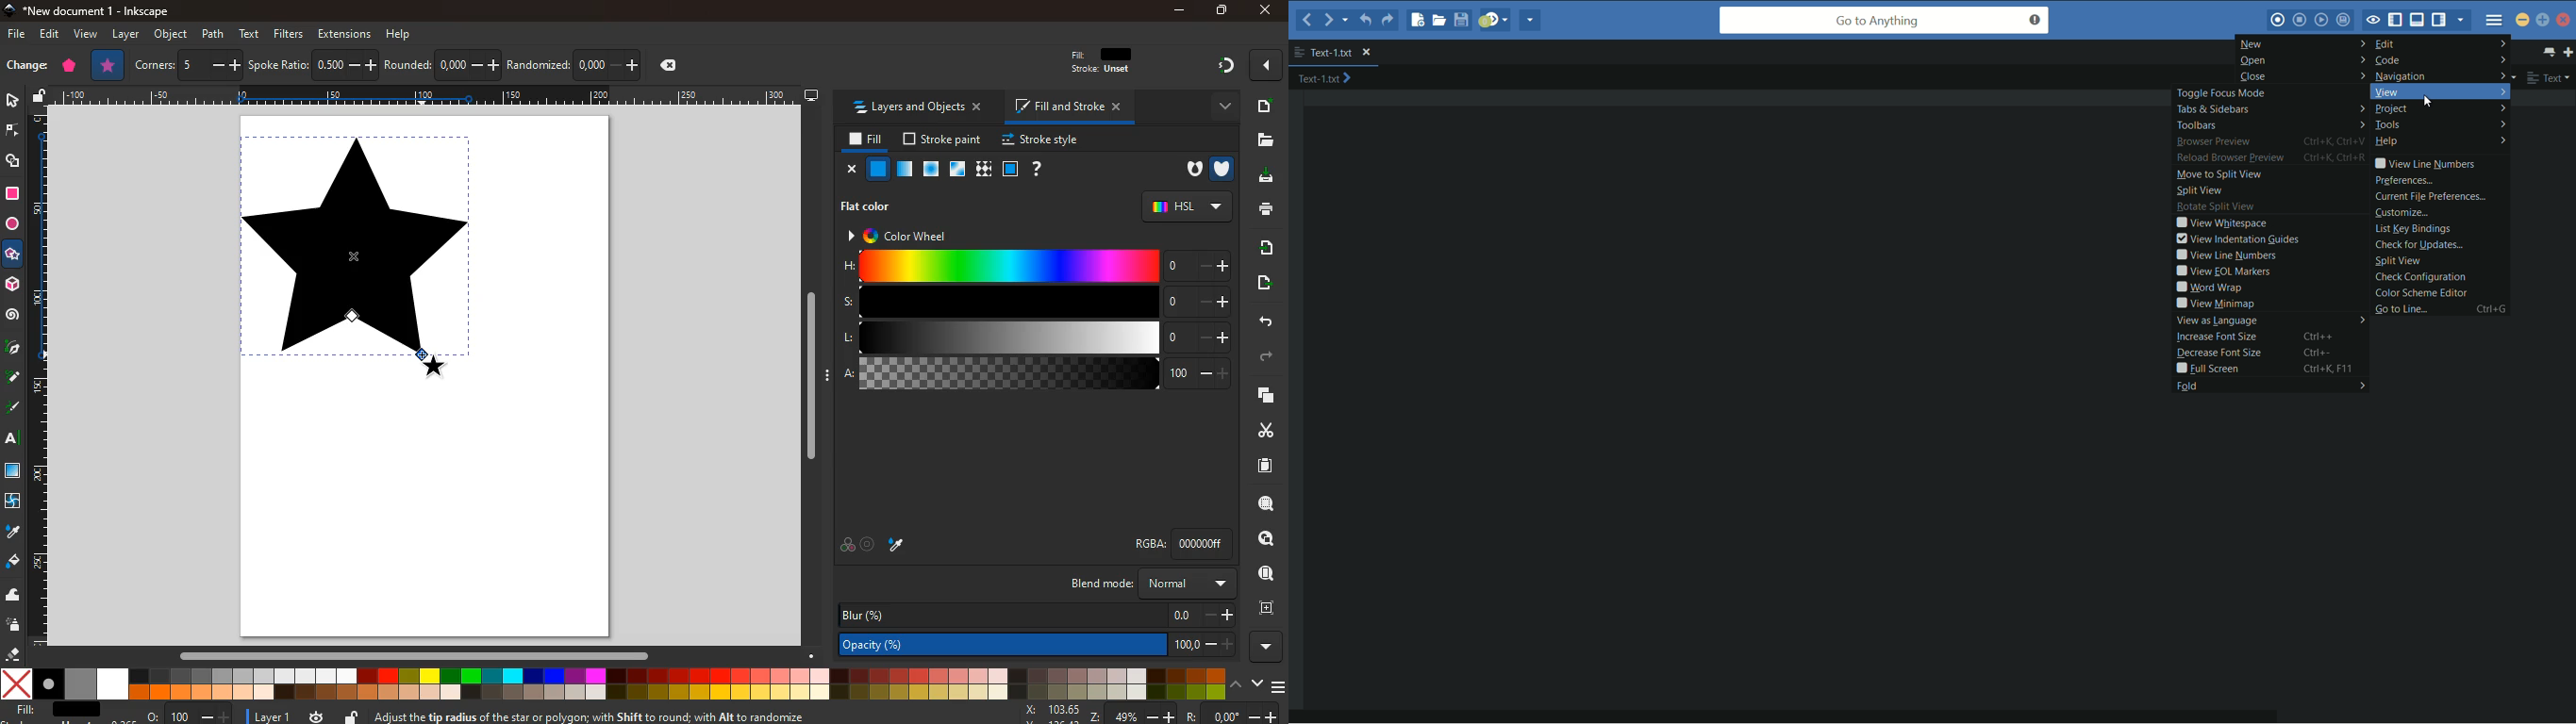  What do you see at coordinates (14, 319) in the screenshot?
I see `spiral` at bounding box center [14, 319].